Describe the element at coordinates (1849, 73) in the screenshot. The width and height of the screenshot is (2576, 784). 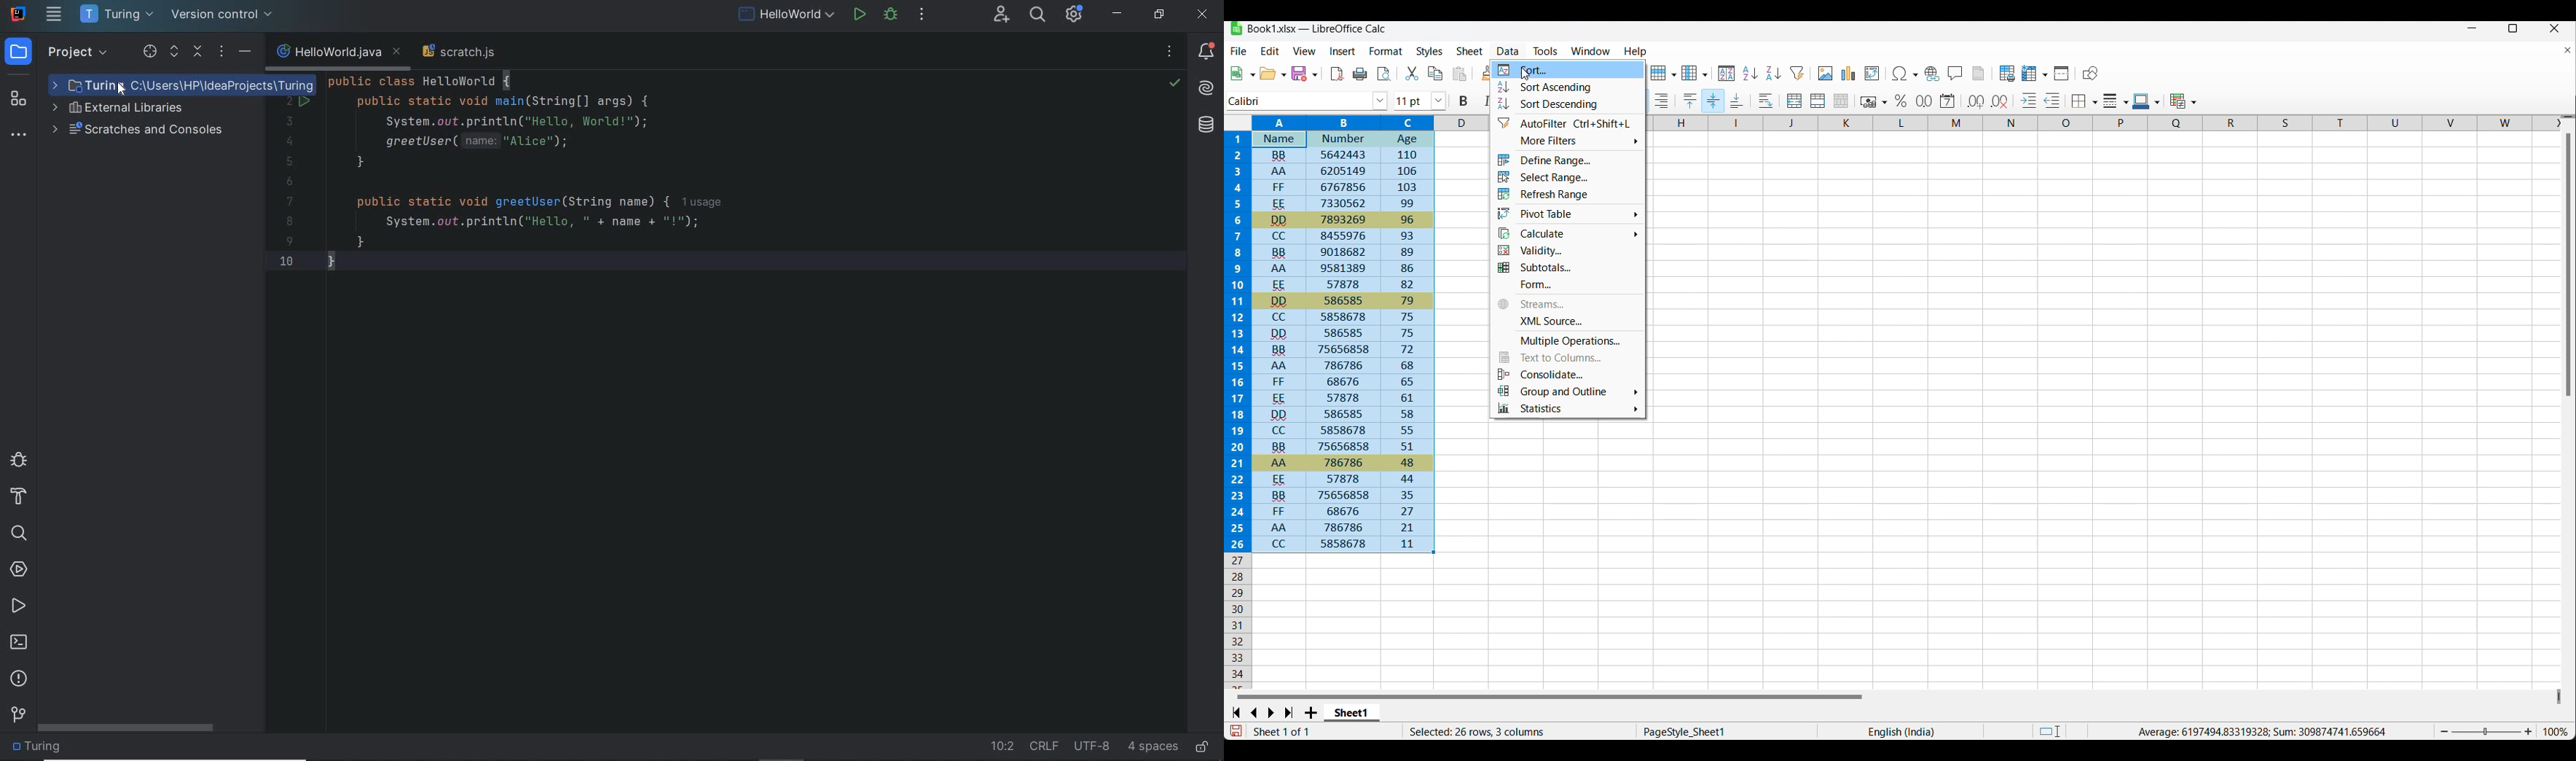
I see `Insert chart` at that location.